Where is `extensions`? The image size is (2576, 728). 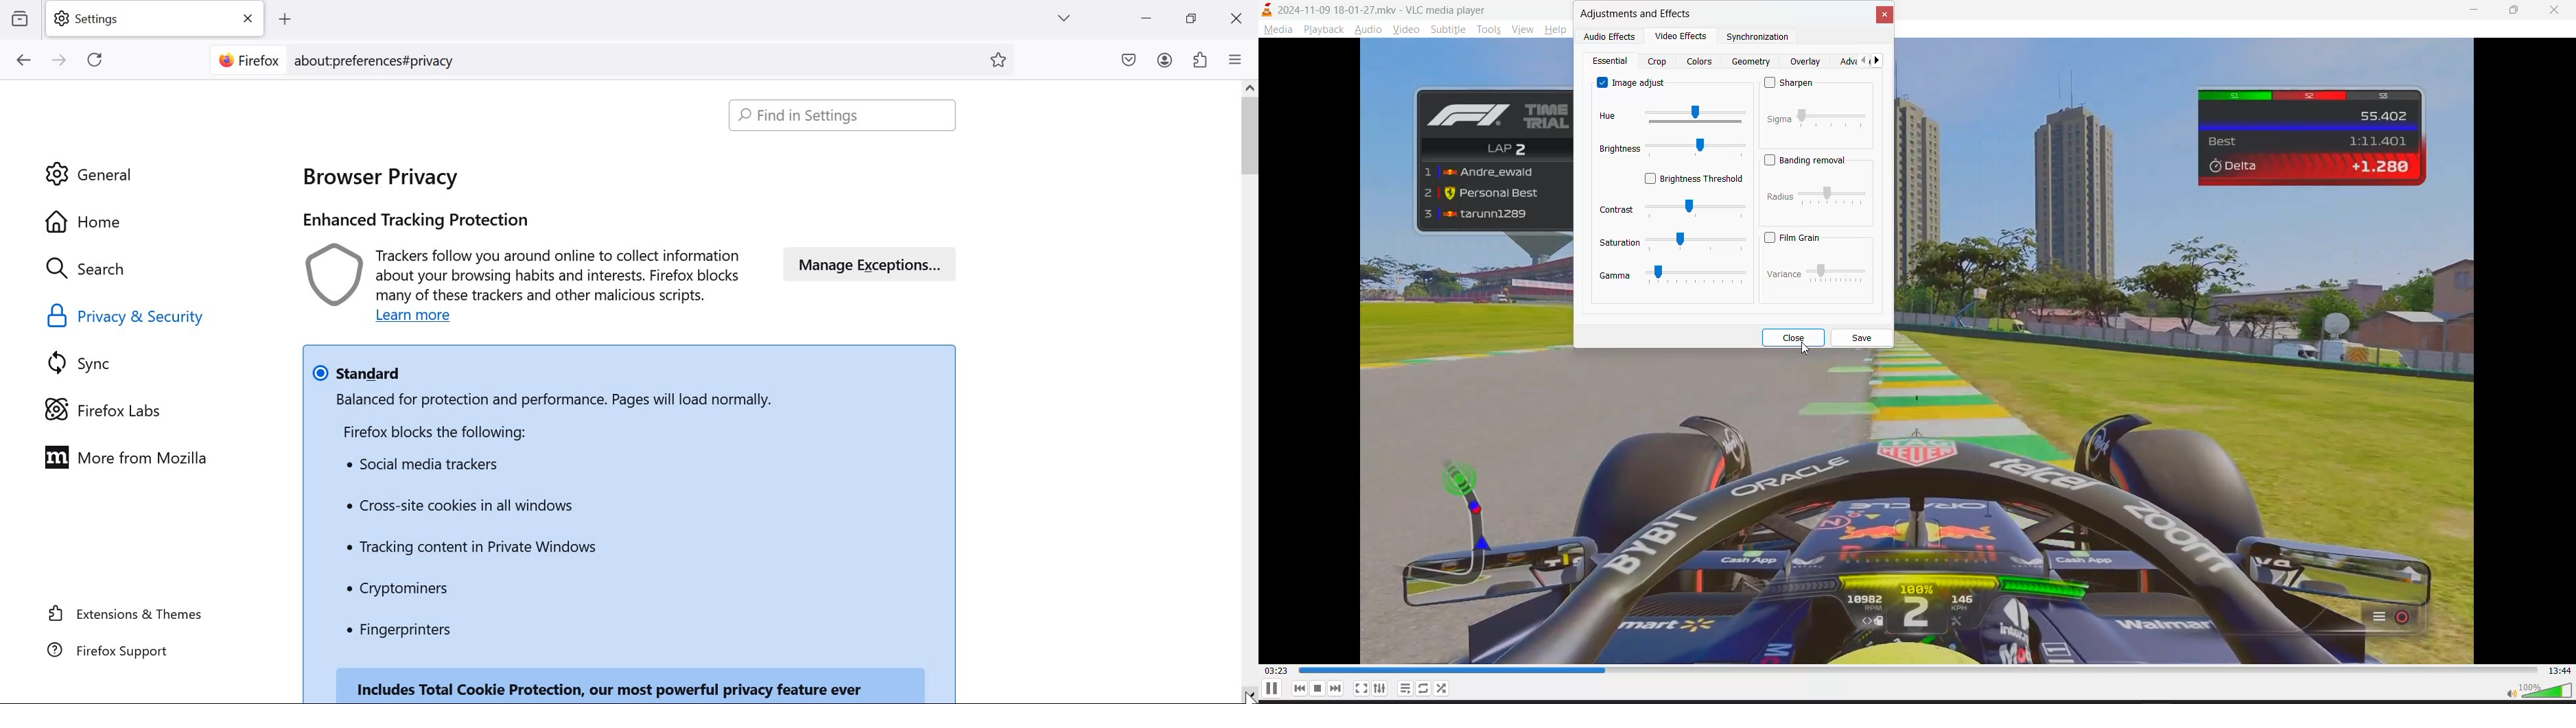
extensions is located at coordinates (1201, 59).